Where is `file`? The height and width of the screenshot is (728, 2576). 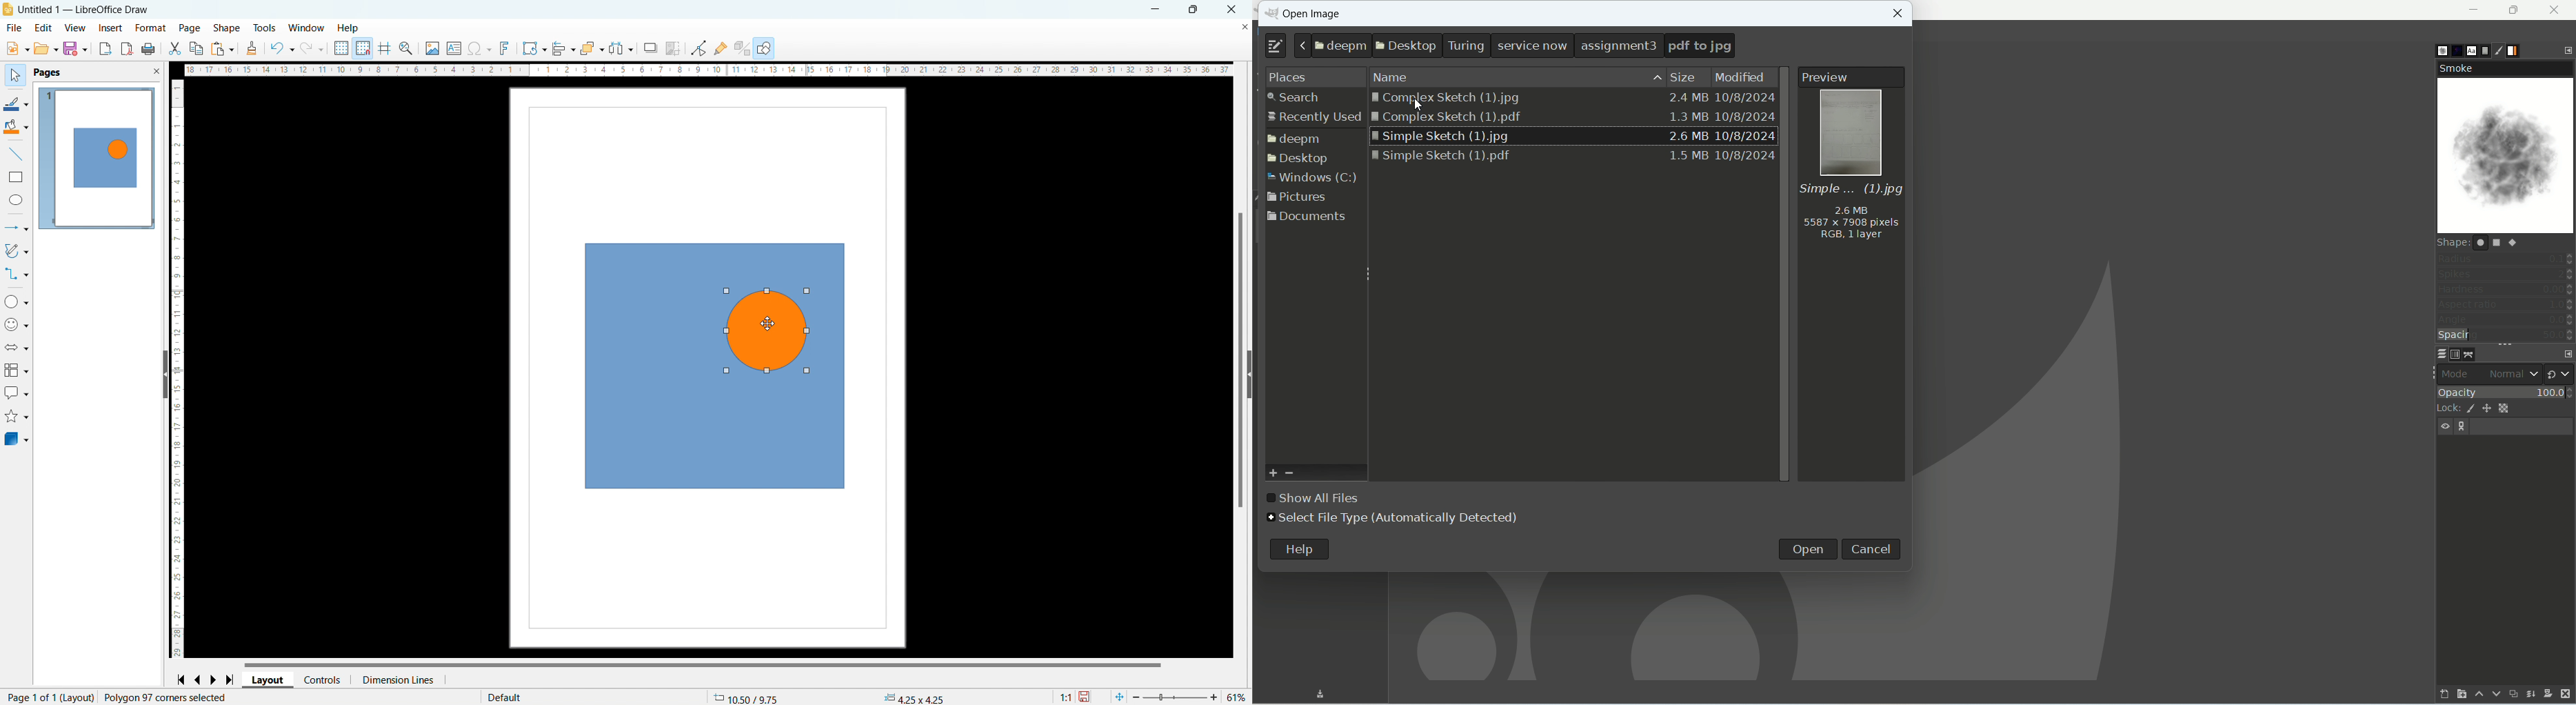 file is located at coordinates (14, 28).